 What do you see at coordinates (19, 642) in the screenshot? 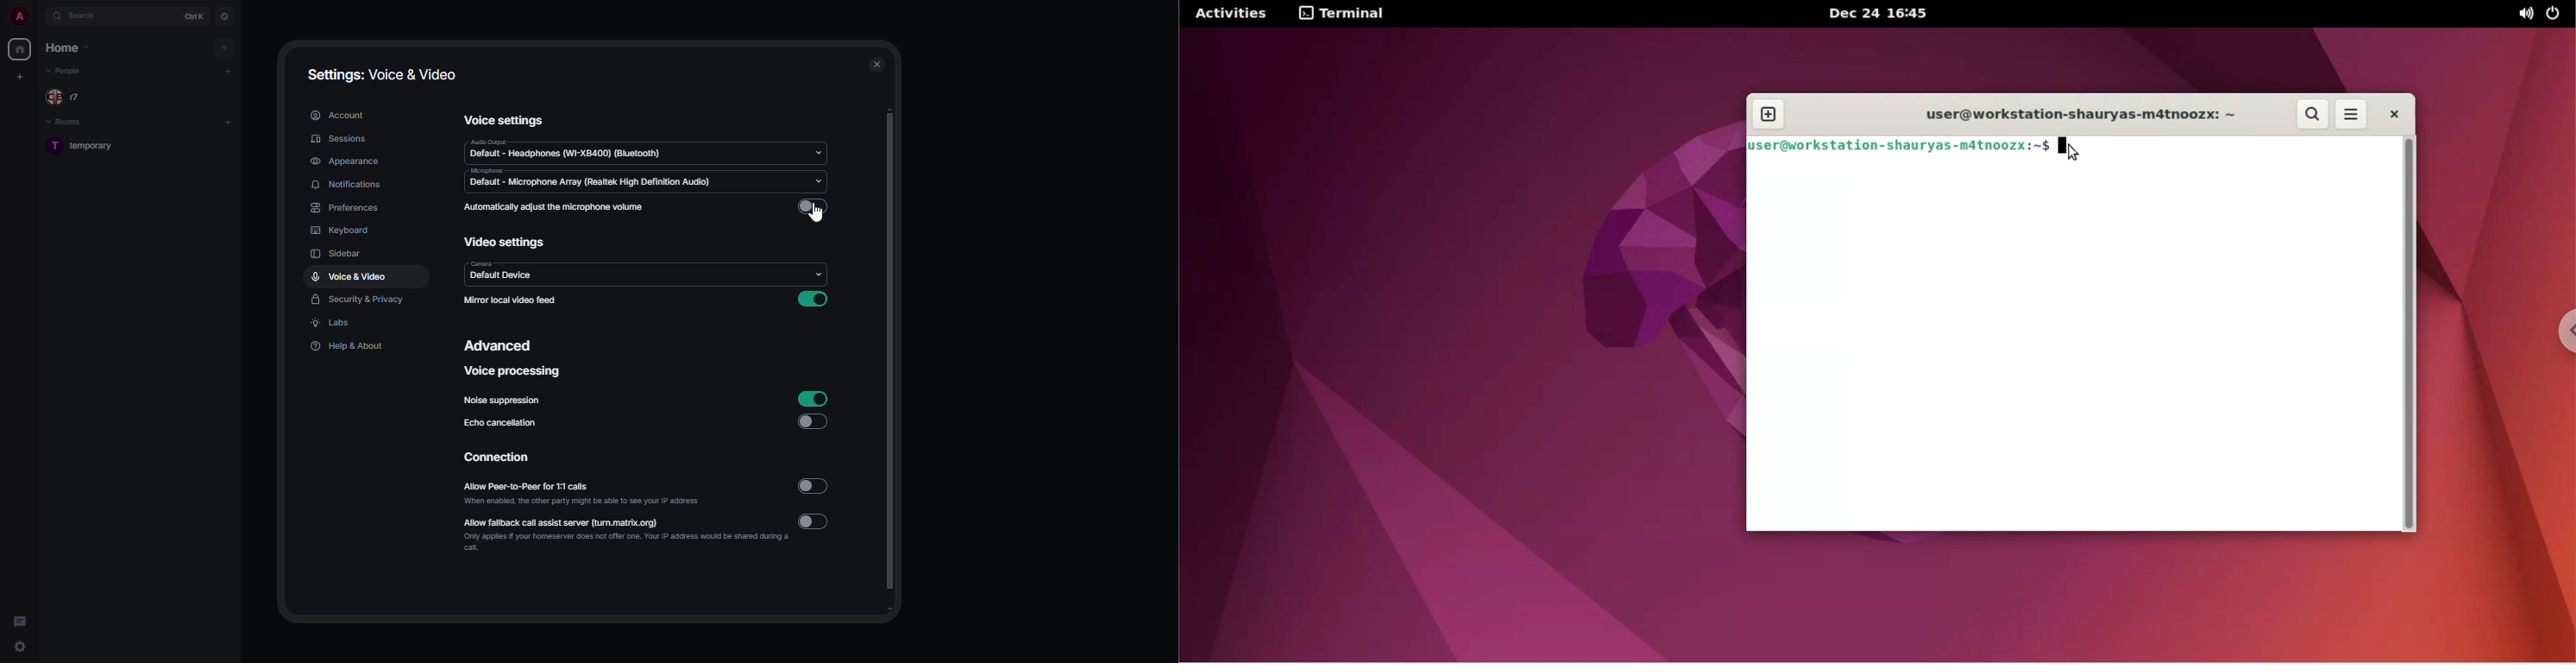
I see `quick settings` at bounding box center [19, 642].